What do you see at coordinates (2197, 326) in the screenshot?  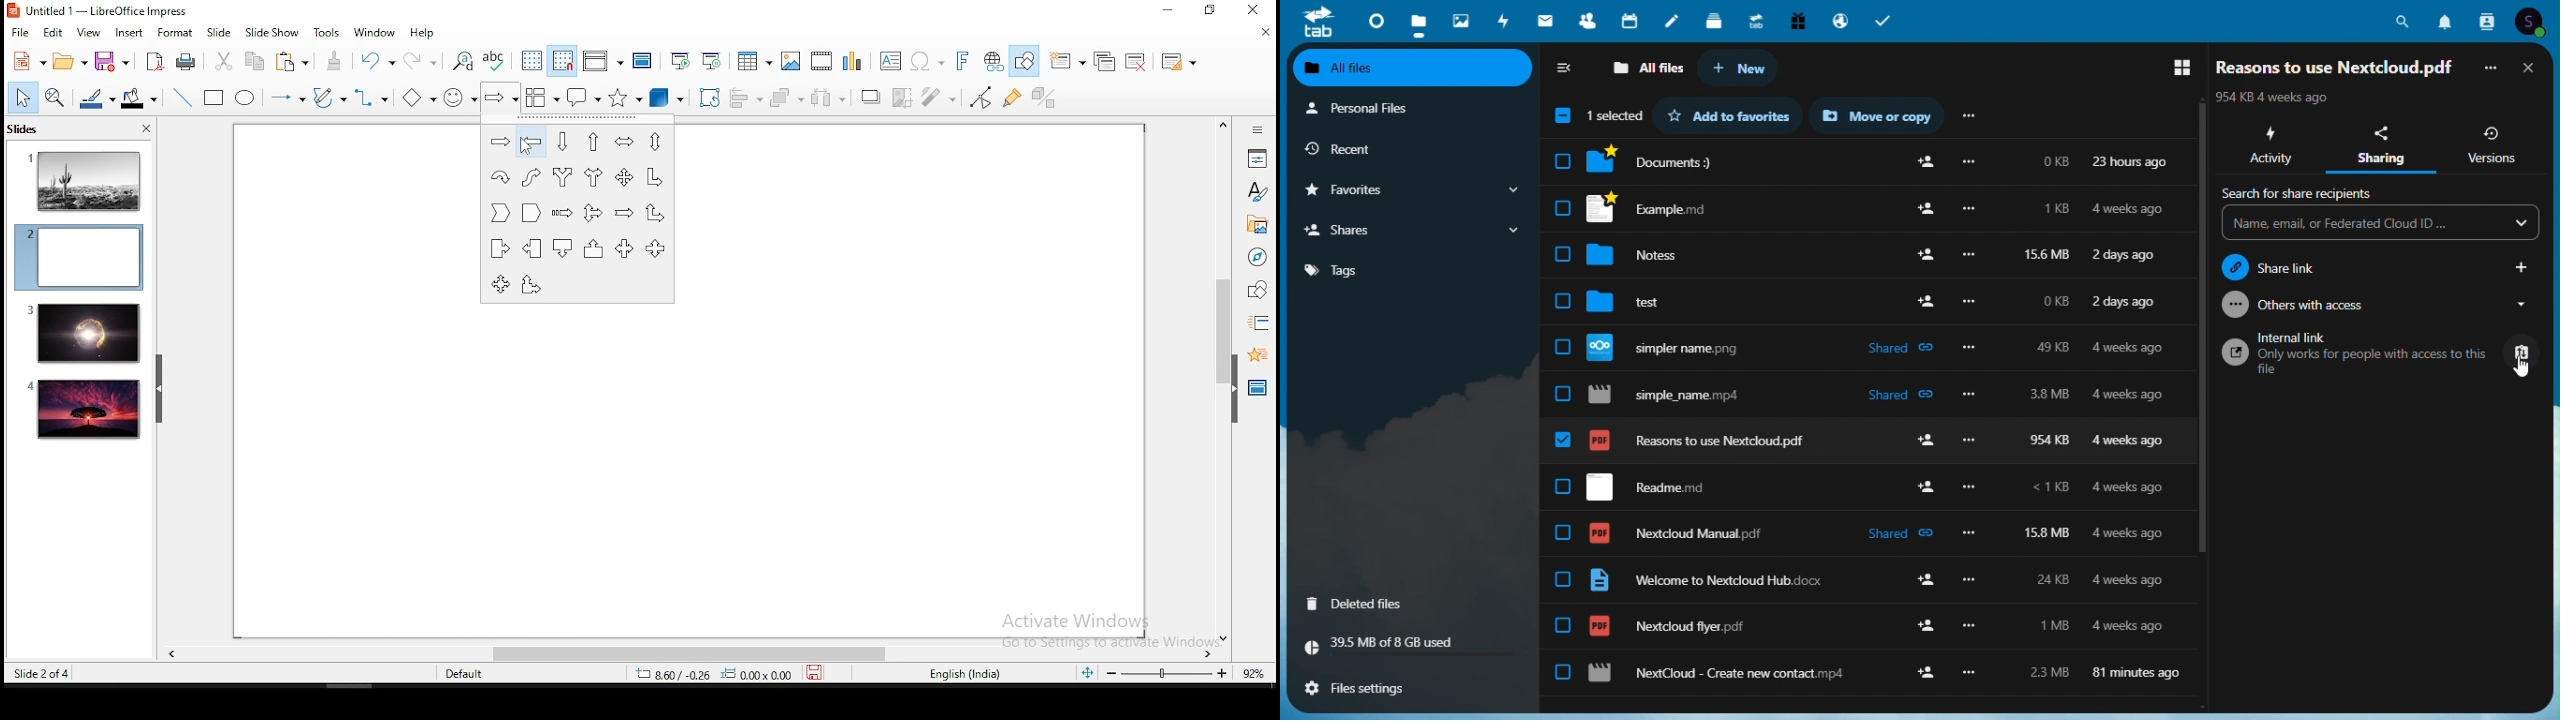 I see `scroll bar` at bounding box center [2197, 326].